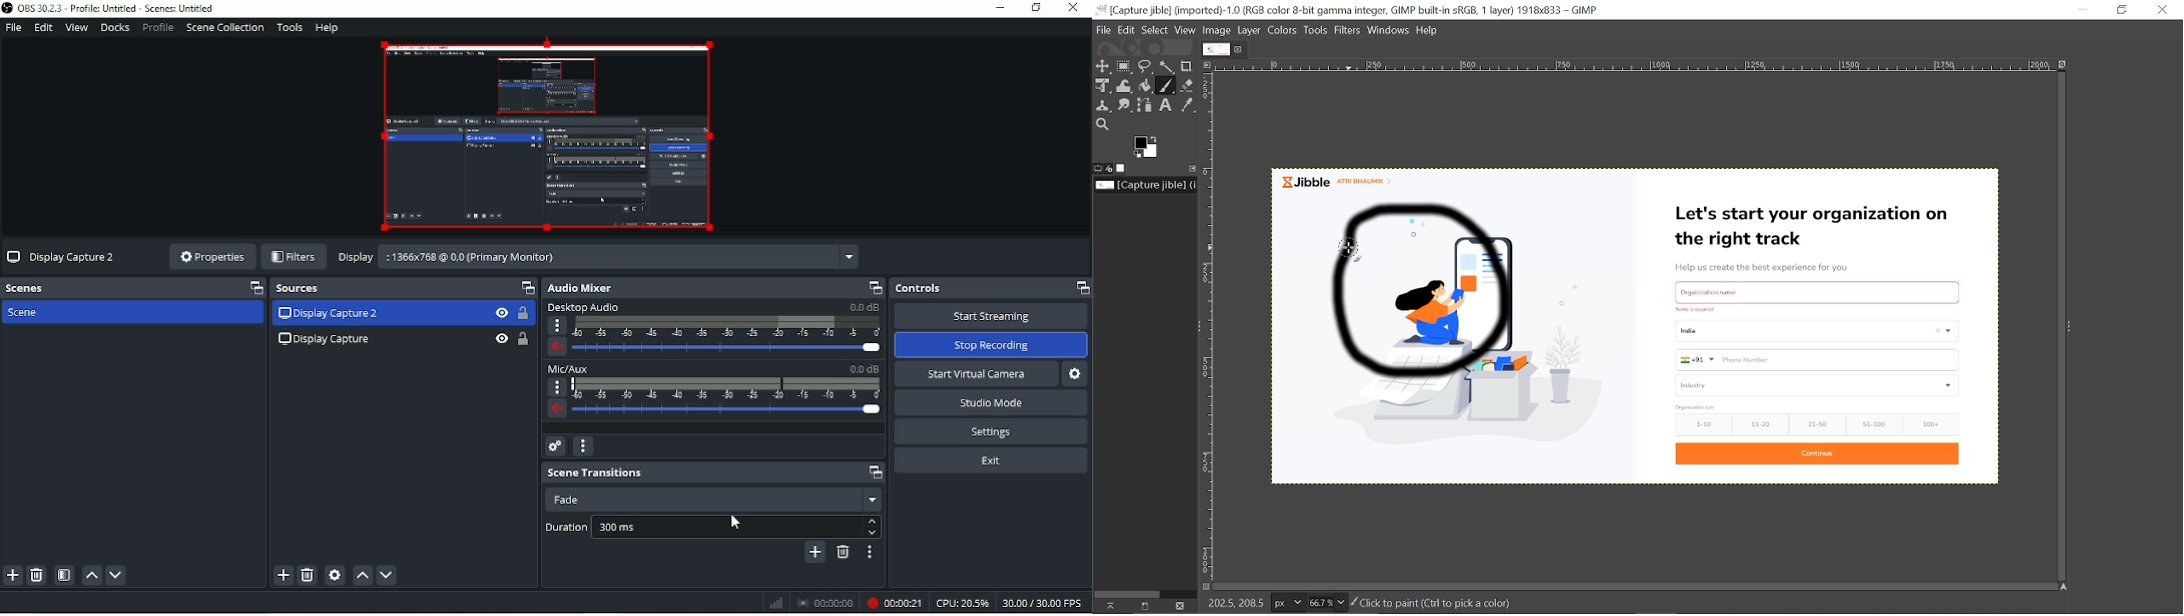  Describe the element at coordinates (524, 313) in the screenshot. I see `Lock` at that location.